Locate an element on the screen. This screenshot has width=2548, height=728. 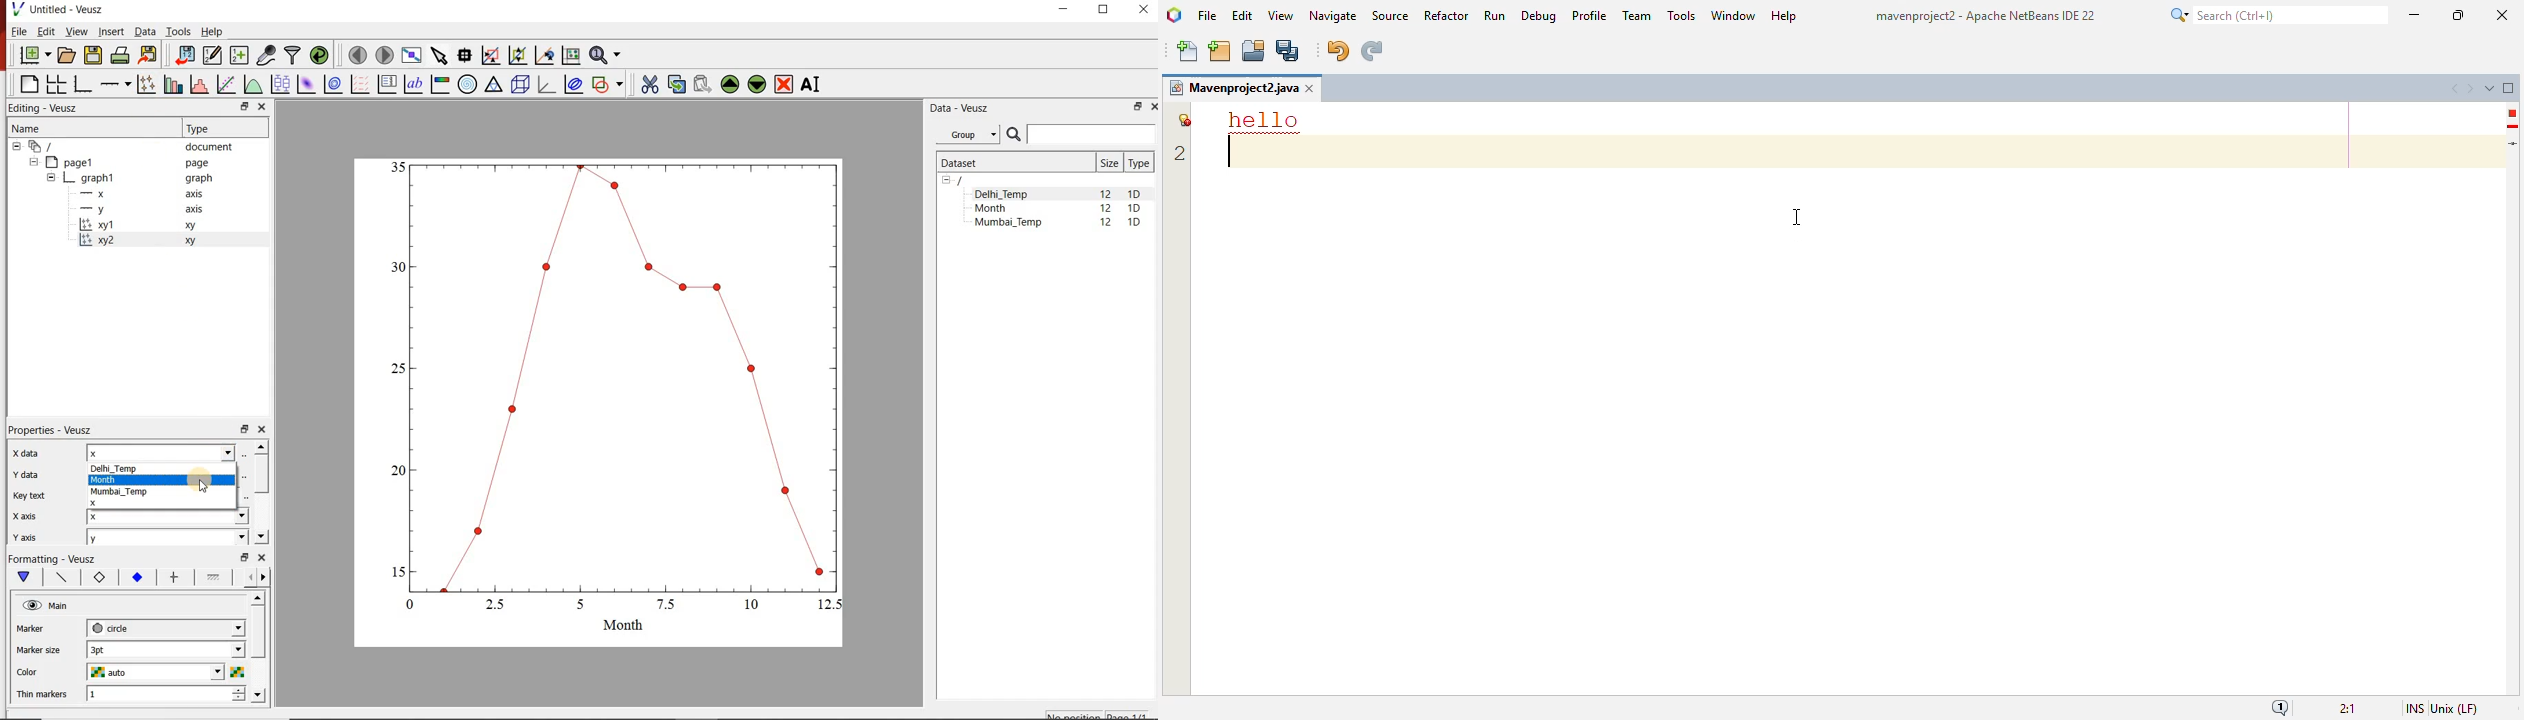
12 is located at coordinates (1106, 210).